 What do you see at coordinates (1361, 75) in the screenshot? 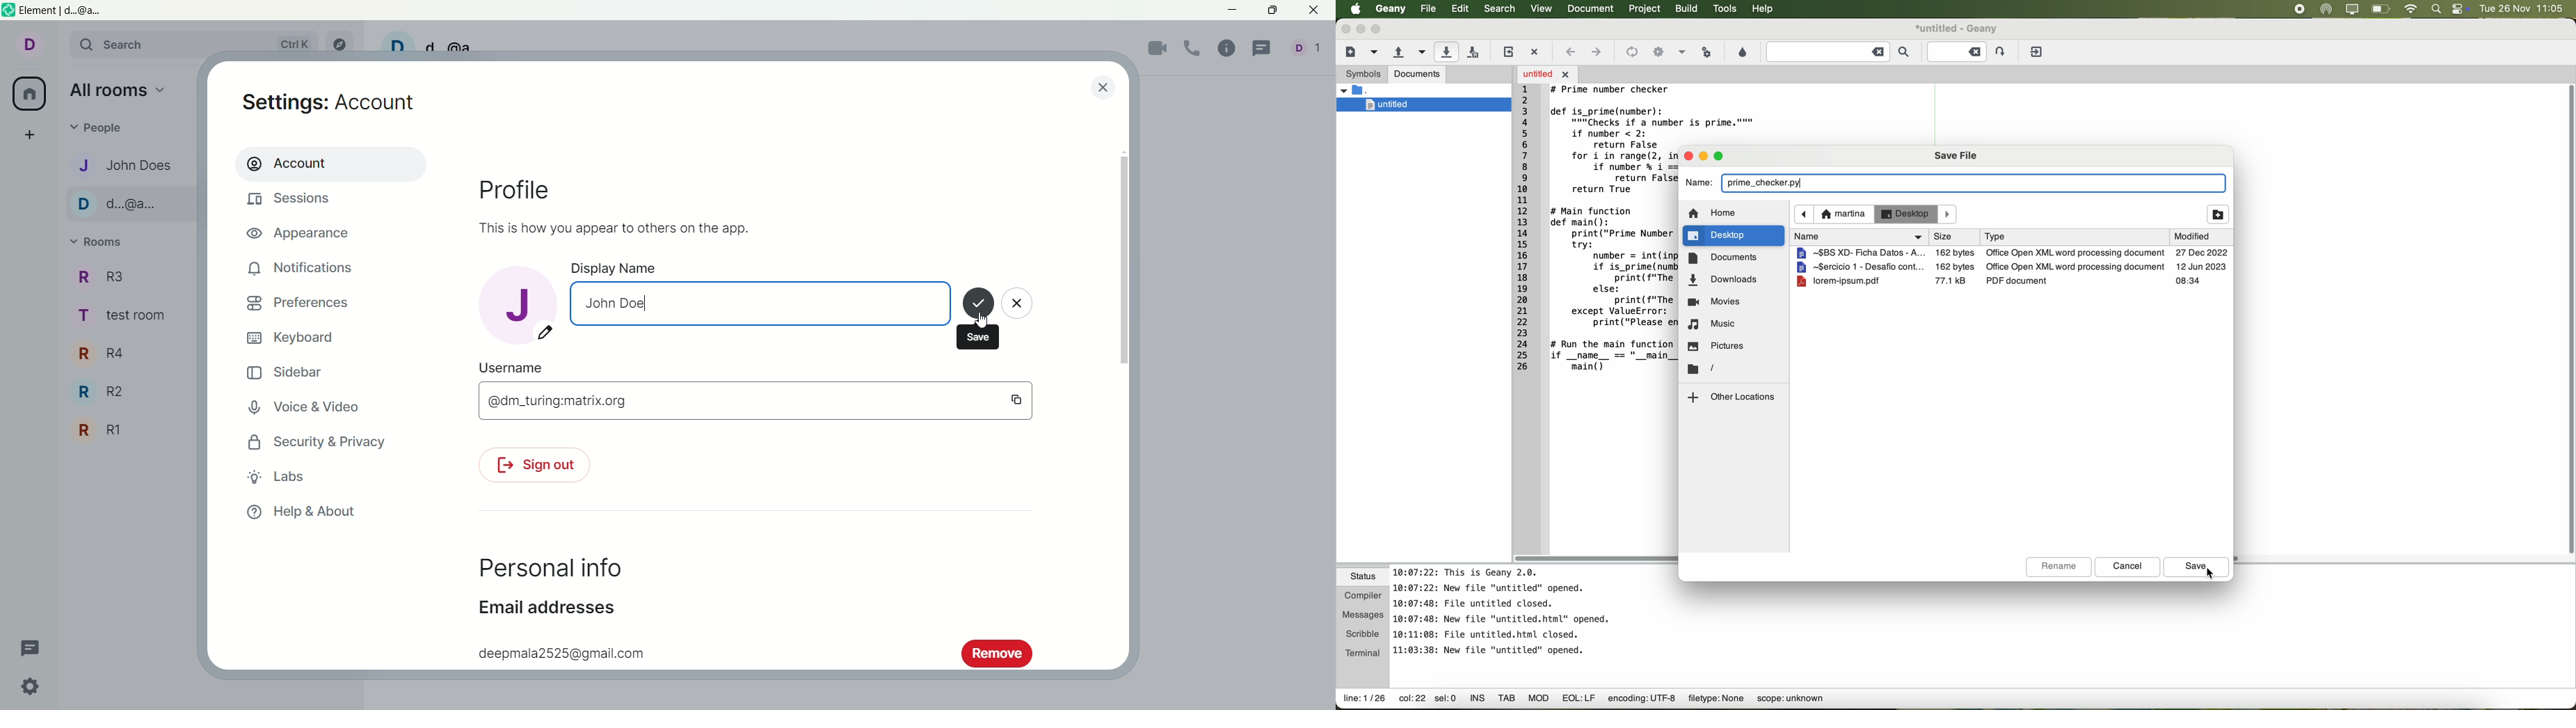
I see `symbols` at bounding box center [1361, 75].